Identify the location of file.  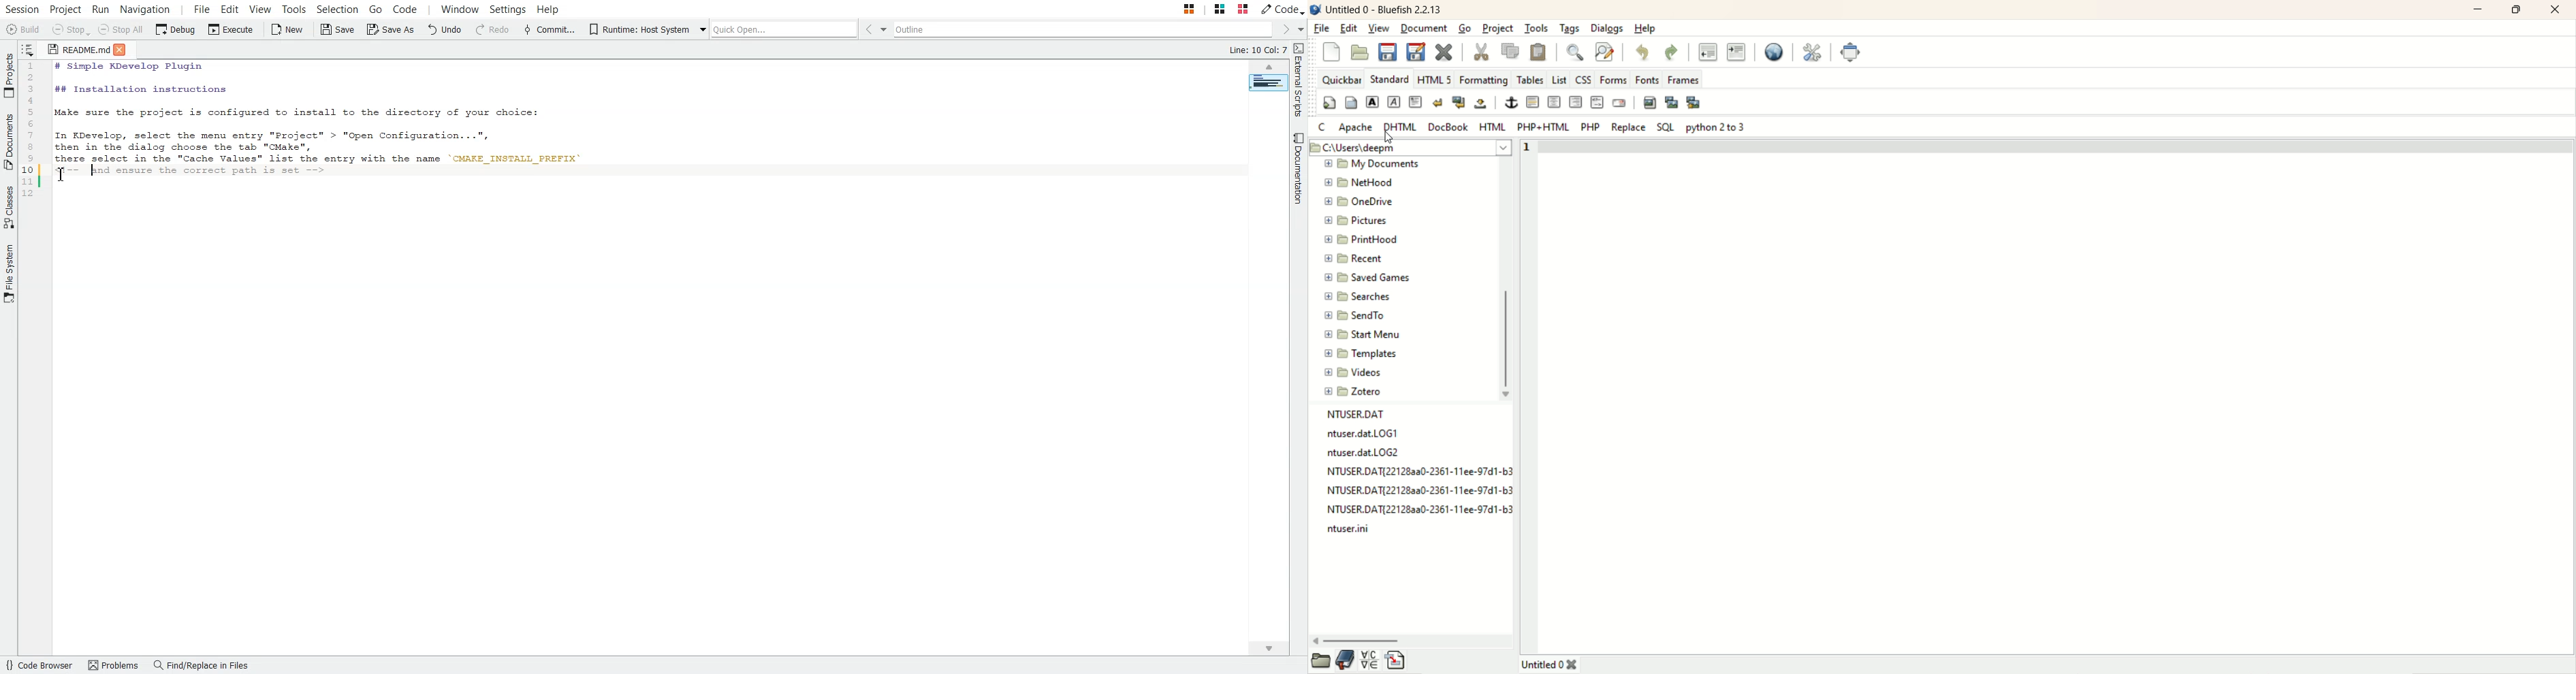
(1403, 412).